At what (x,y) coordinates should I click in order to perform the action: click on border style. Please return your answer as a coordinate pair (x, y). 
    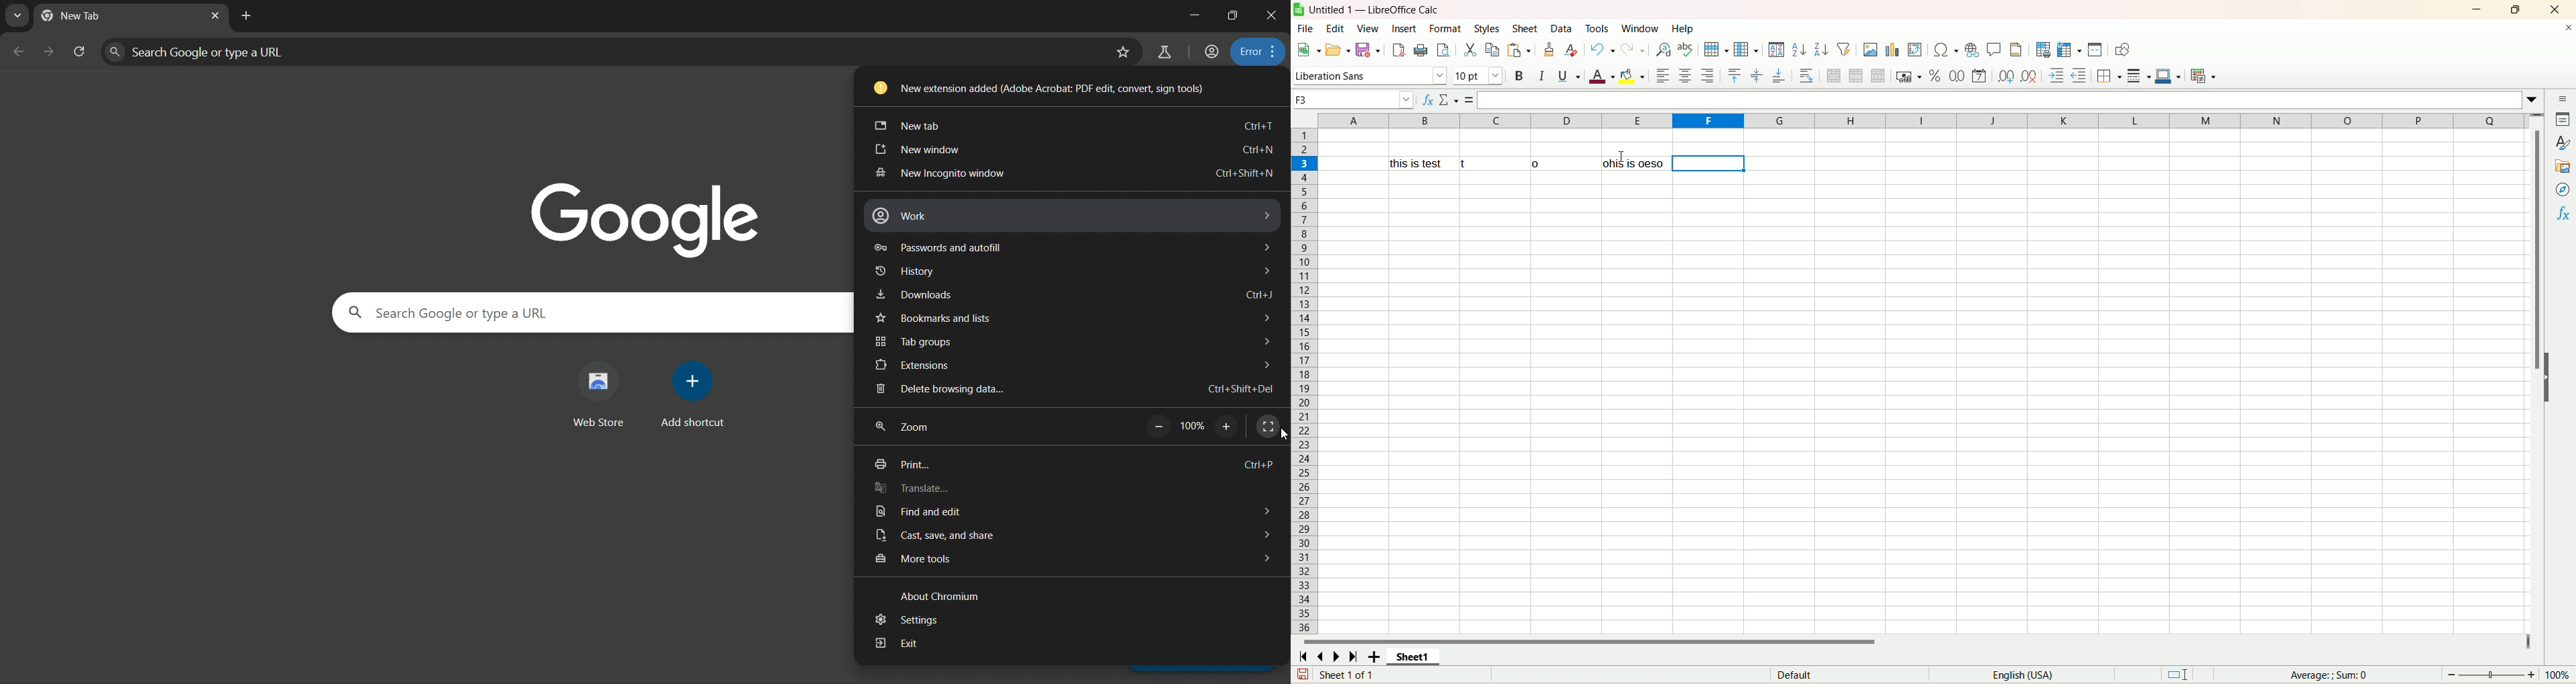
    Looking at the image, I should click on (2138, 77).